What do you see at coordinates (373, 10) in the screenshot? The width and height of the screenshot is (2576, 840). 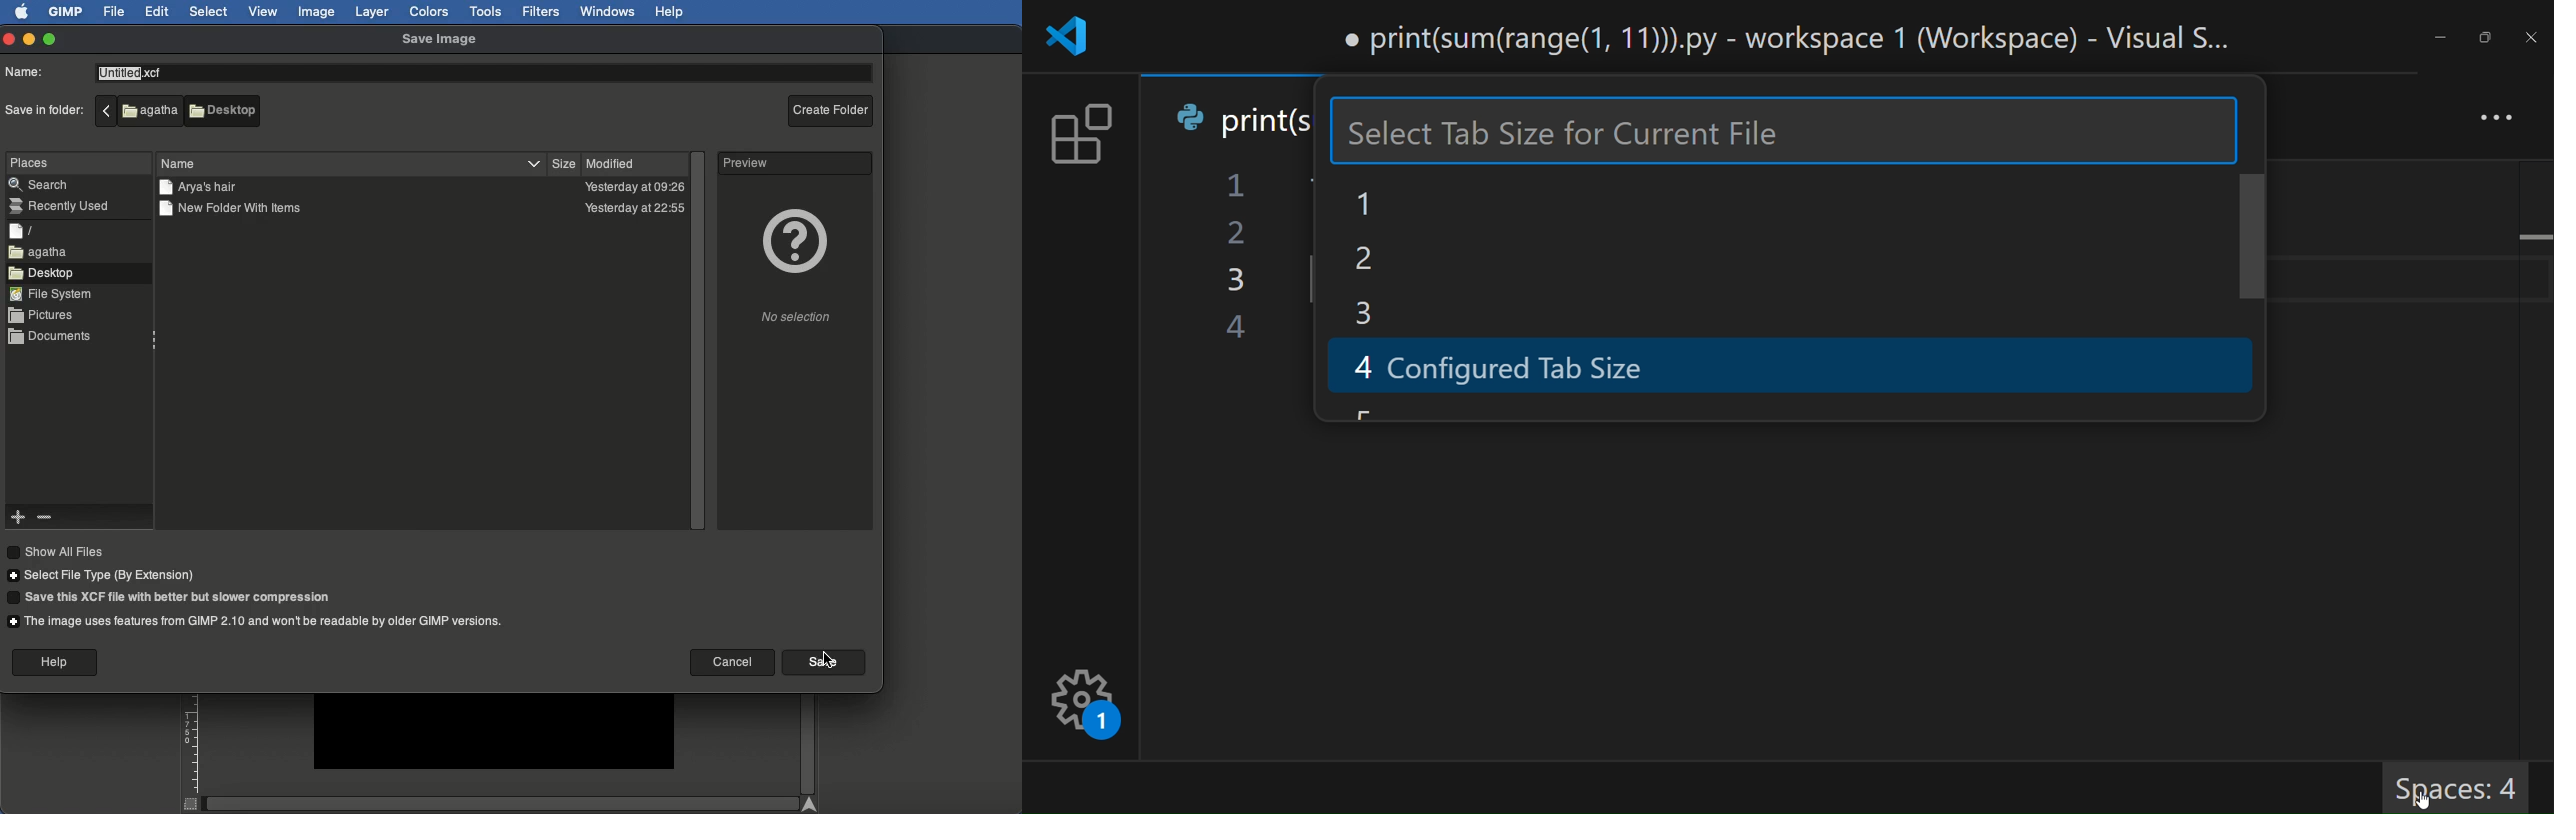 I see `Layer` at bounding box center [373, 10].